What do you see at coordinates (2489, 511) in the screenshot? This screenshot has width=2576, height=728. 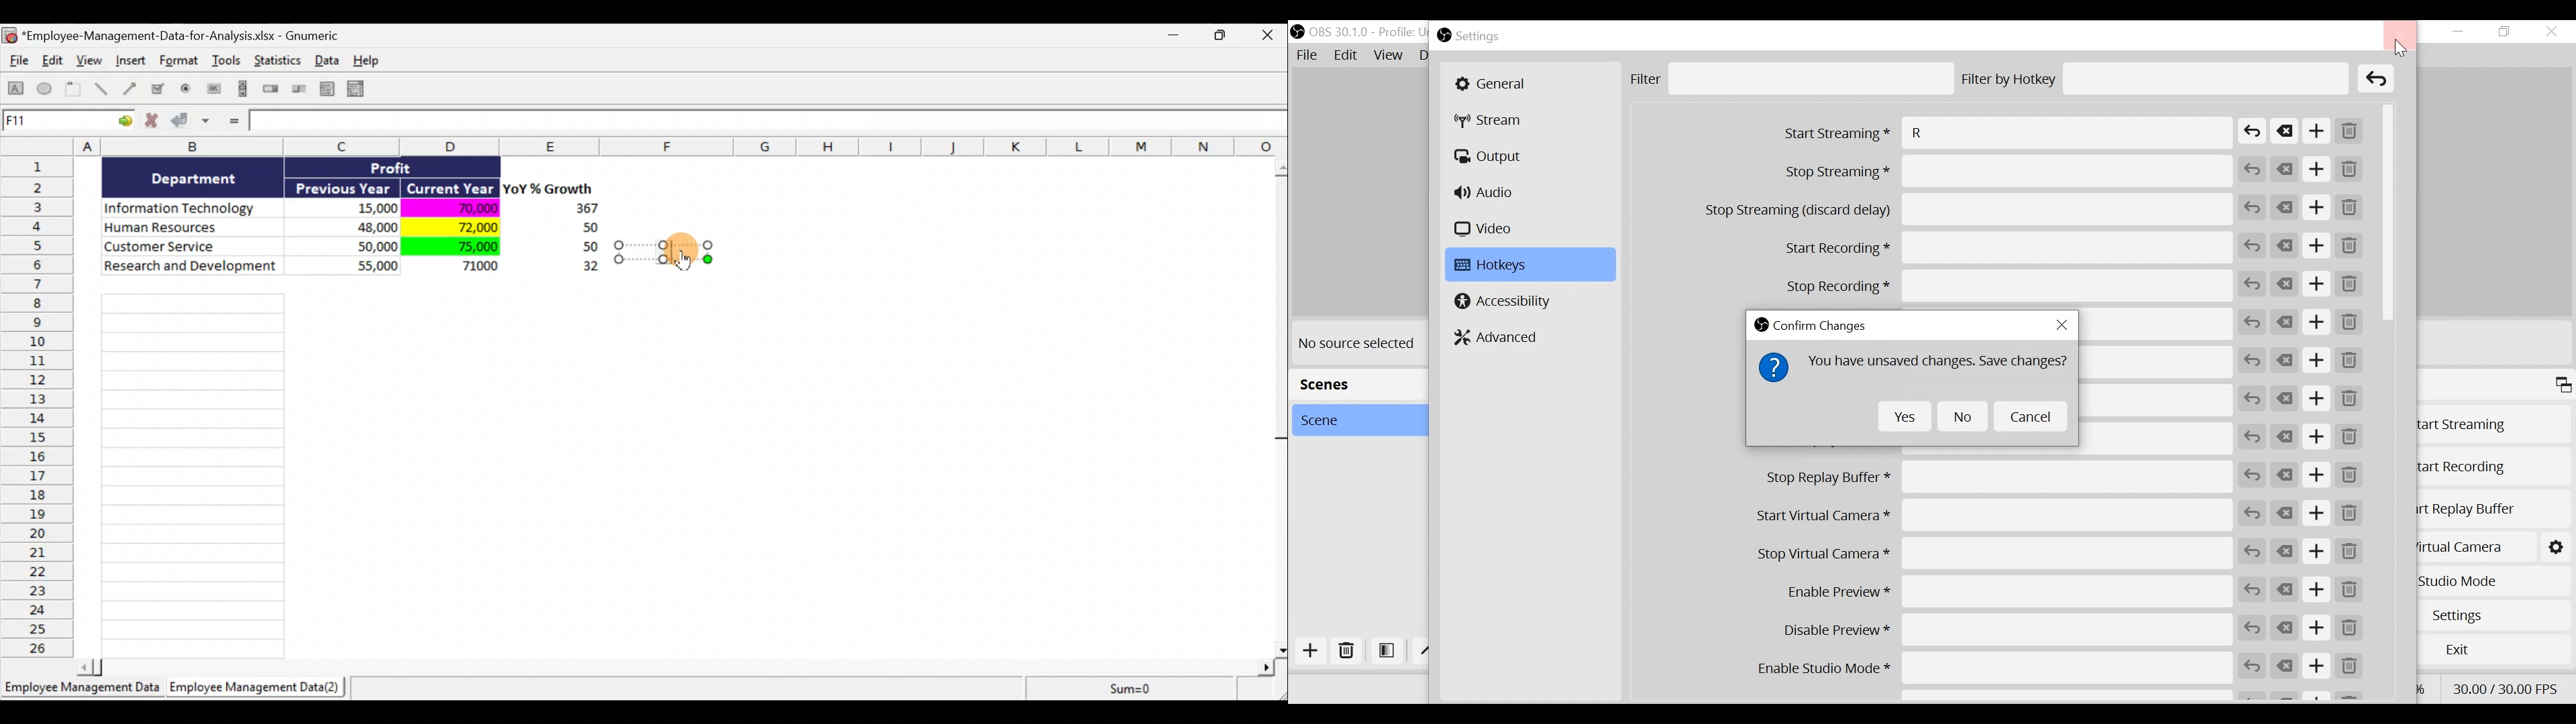 I see `Start Replay Buffer` at bounding box center [2489, 511].